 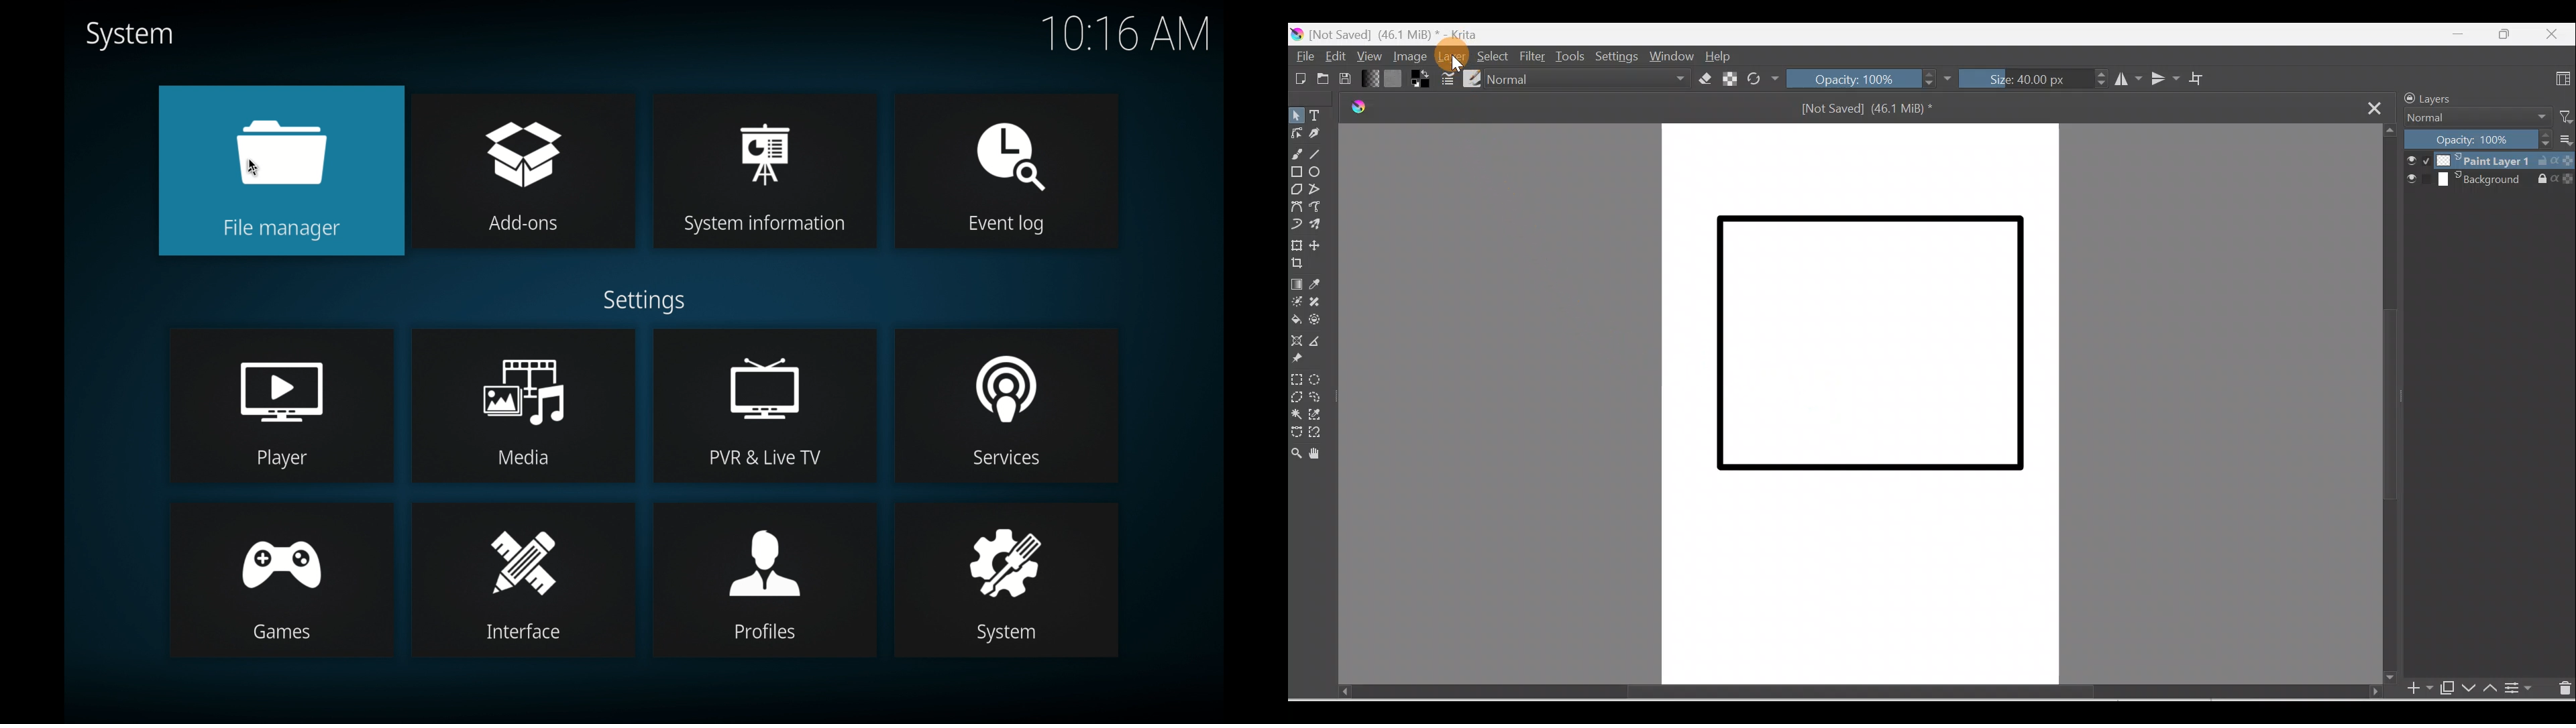 I want to click on Wrap around mode, so click(x=2203, y=78).